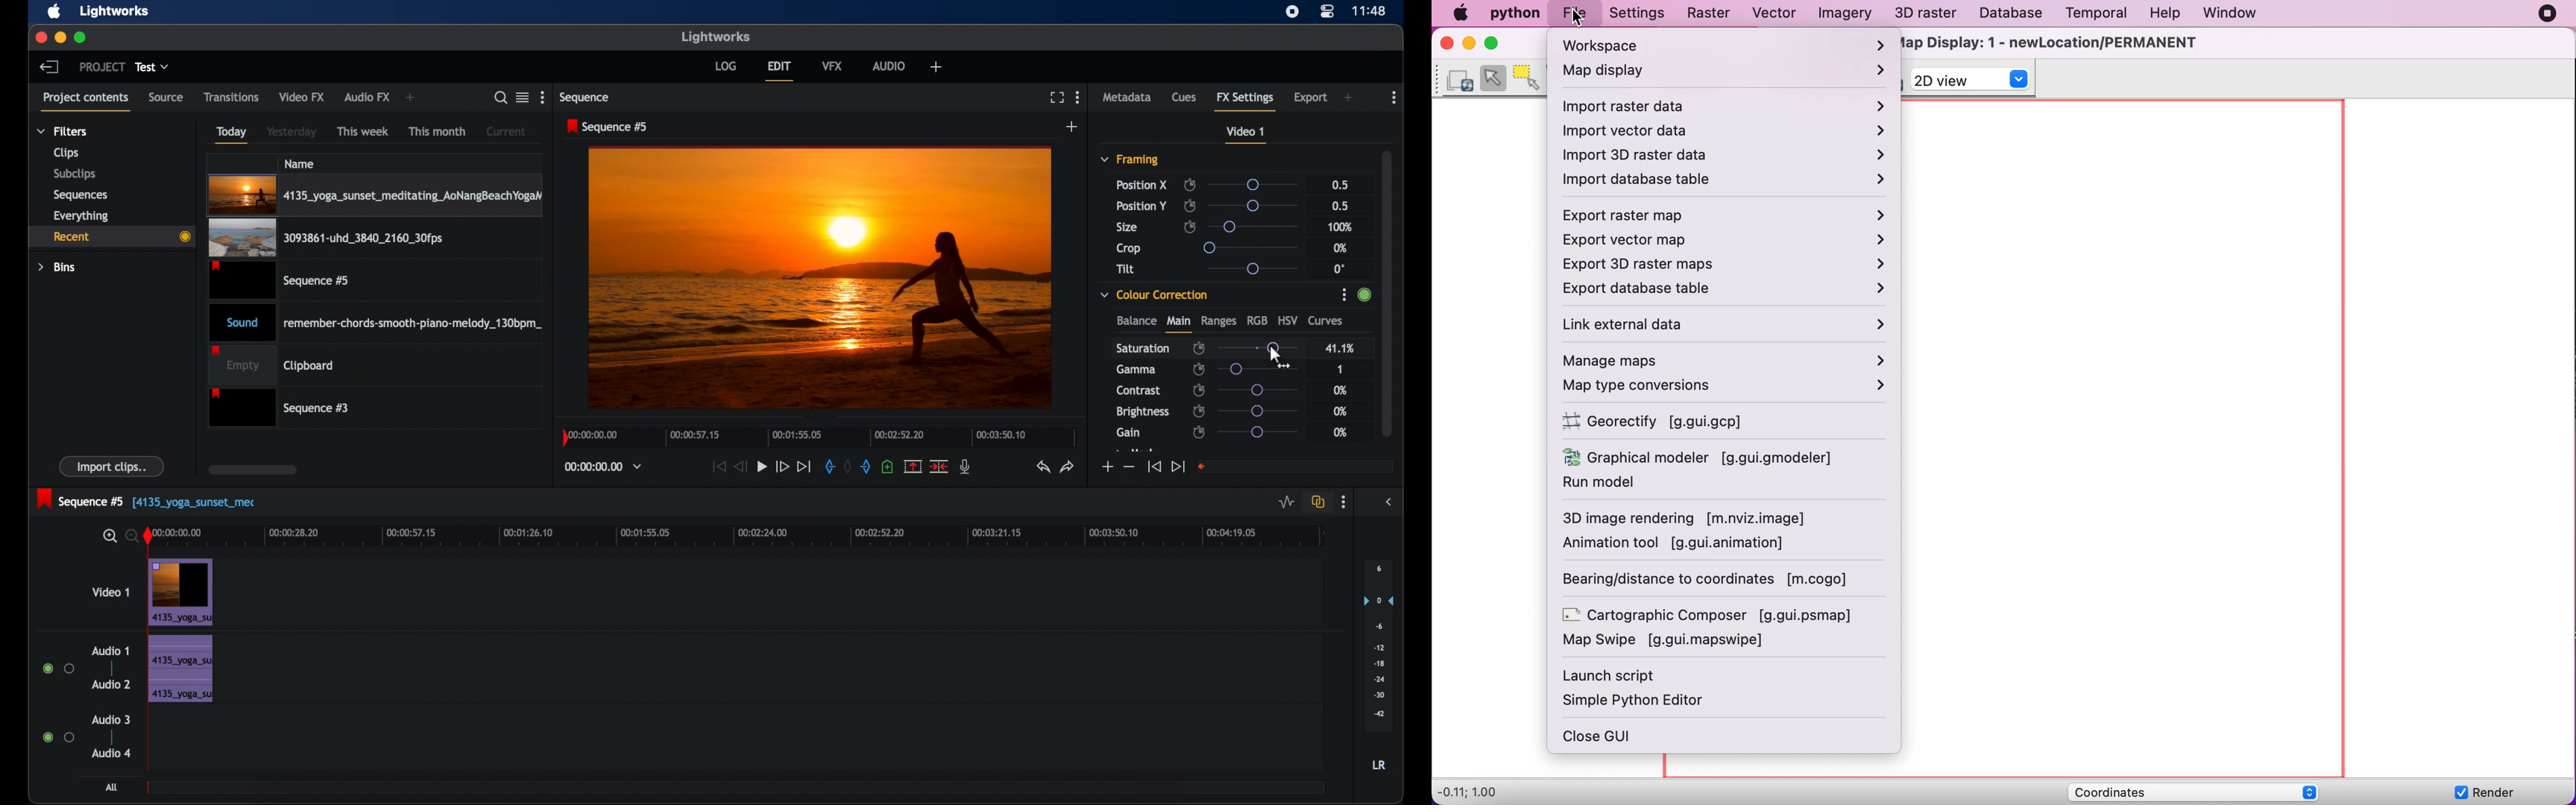 This screenshot has height=812, width=2576. I want to click on more options, so click(542, 98).